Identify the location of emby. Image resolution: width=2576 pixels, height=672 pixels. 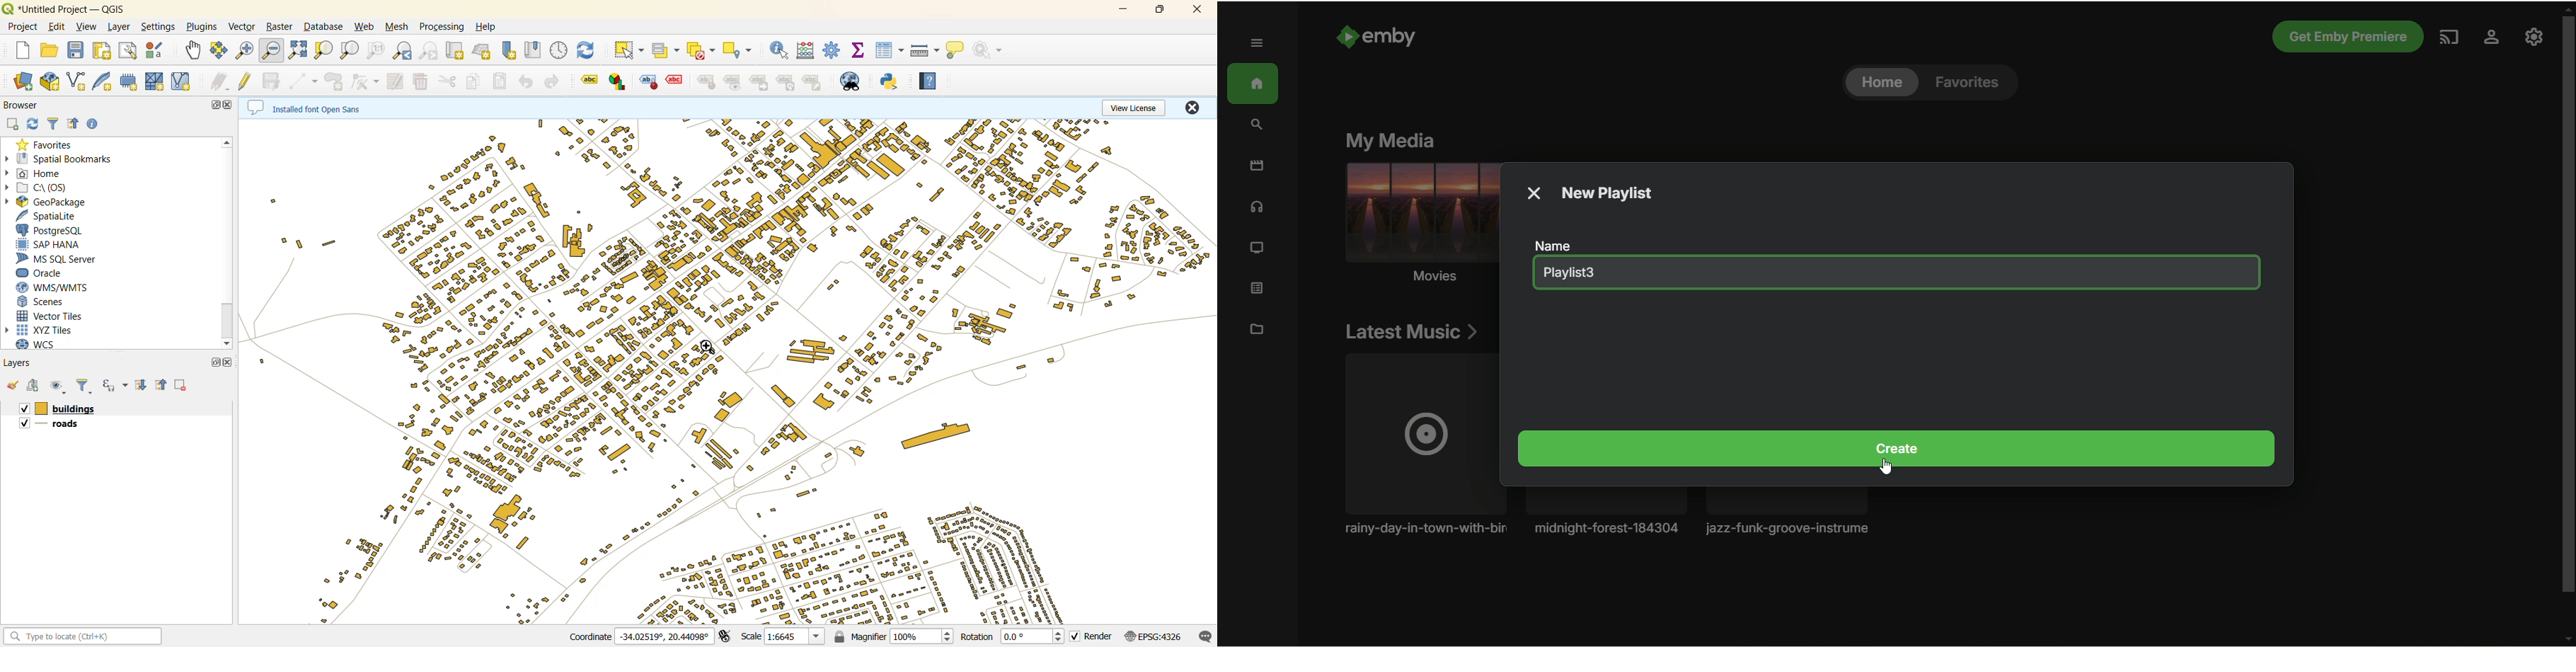
(1391, 37).